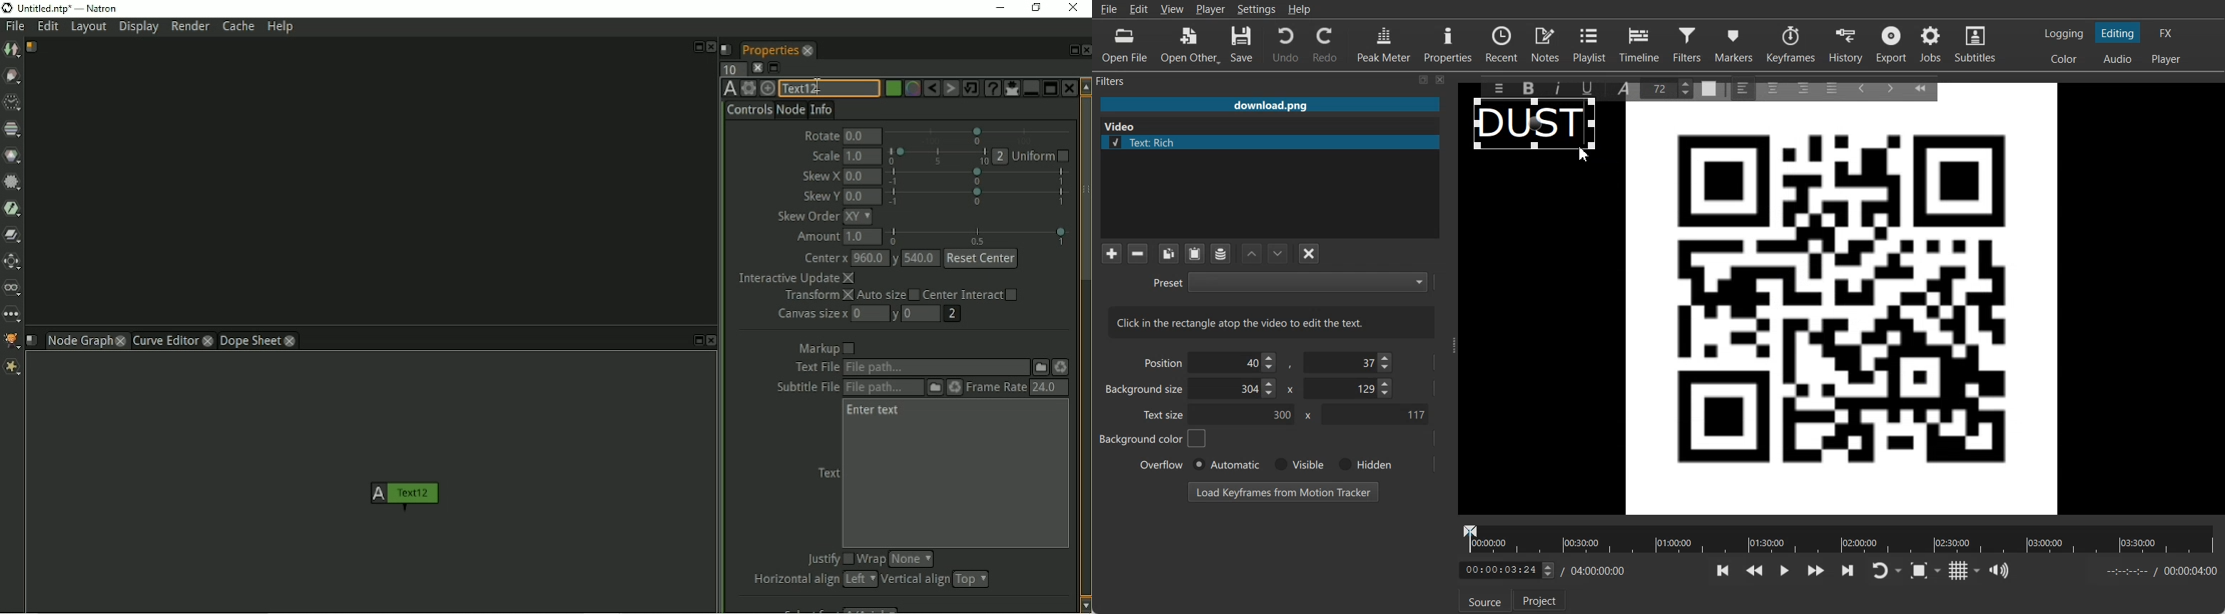 The width and height of the screenshot is (2240, 616). Describe the element at coordinates (1502, 43) in the screenshot. I see `Recent` at that location.